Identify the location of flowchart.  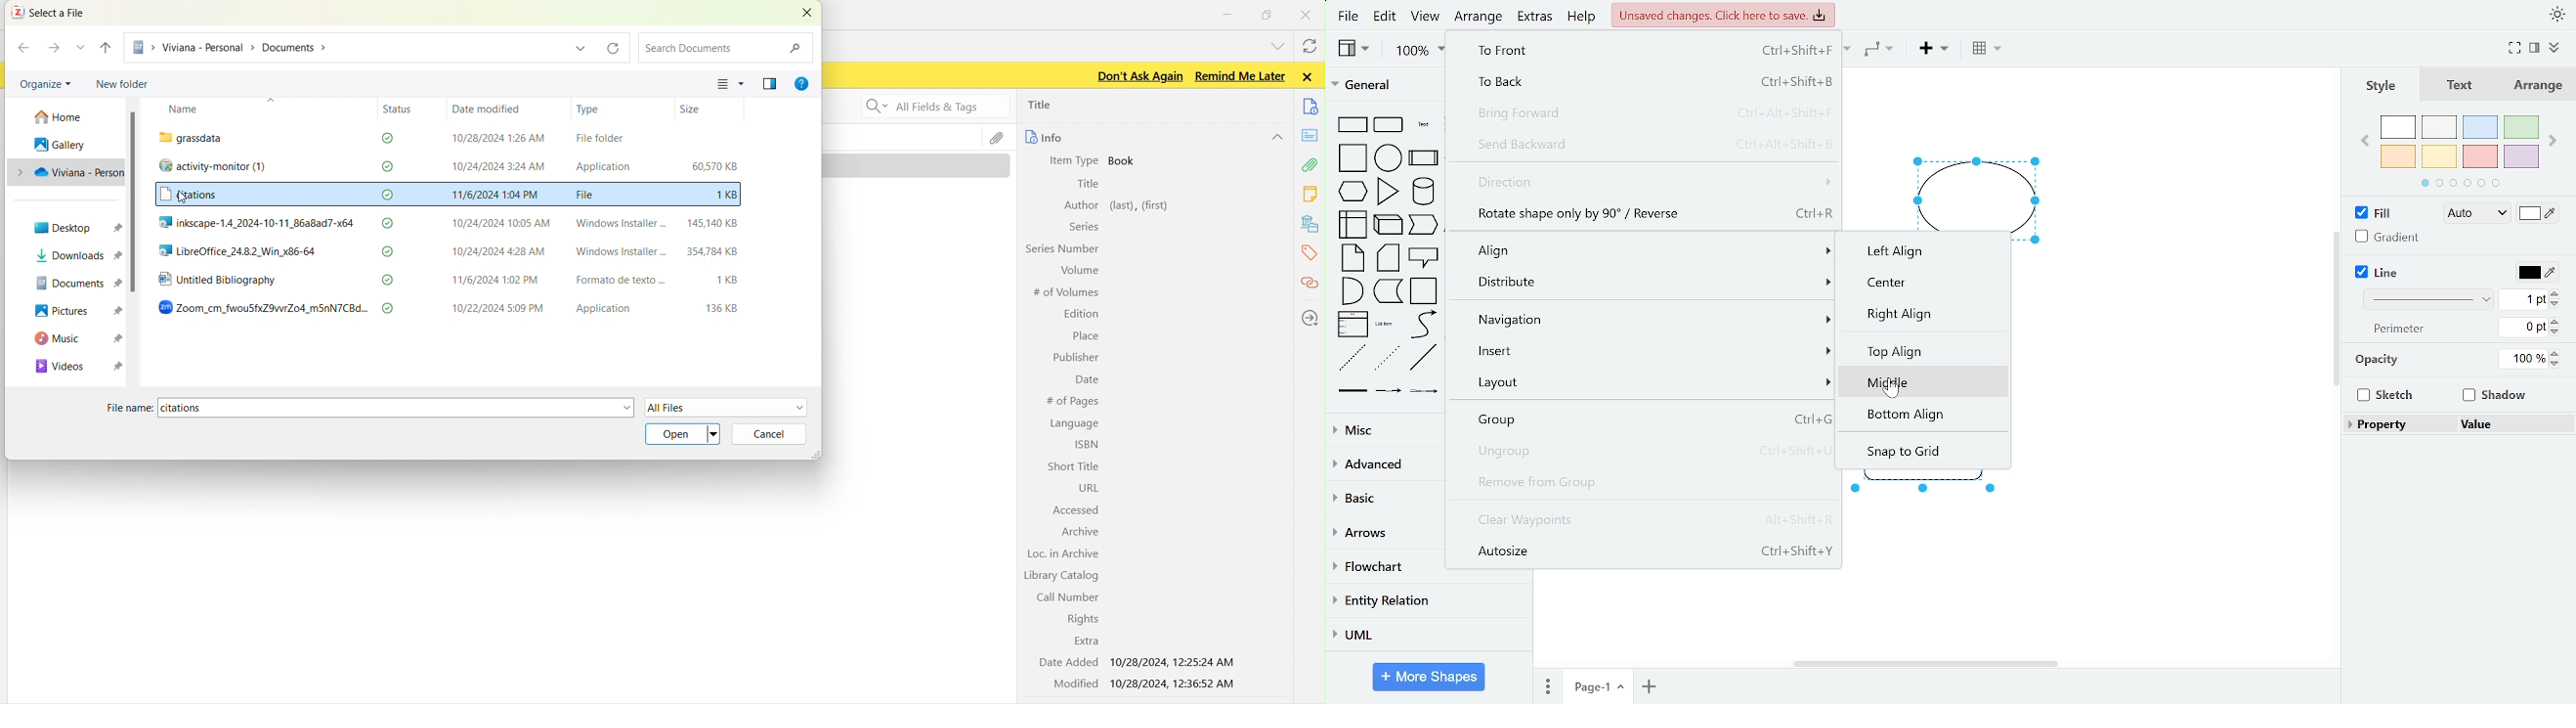
(1385, 568).